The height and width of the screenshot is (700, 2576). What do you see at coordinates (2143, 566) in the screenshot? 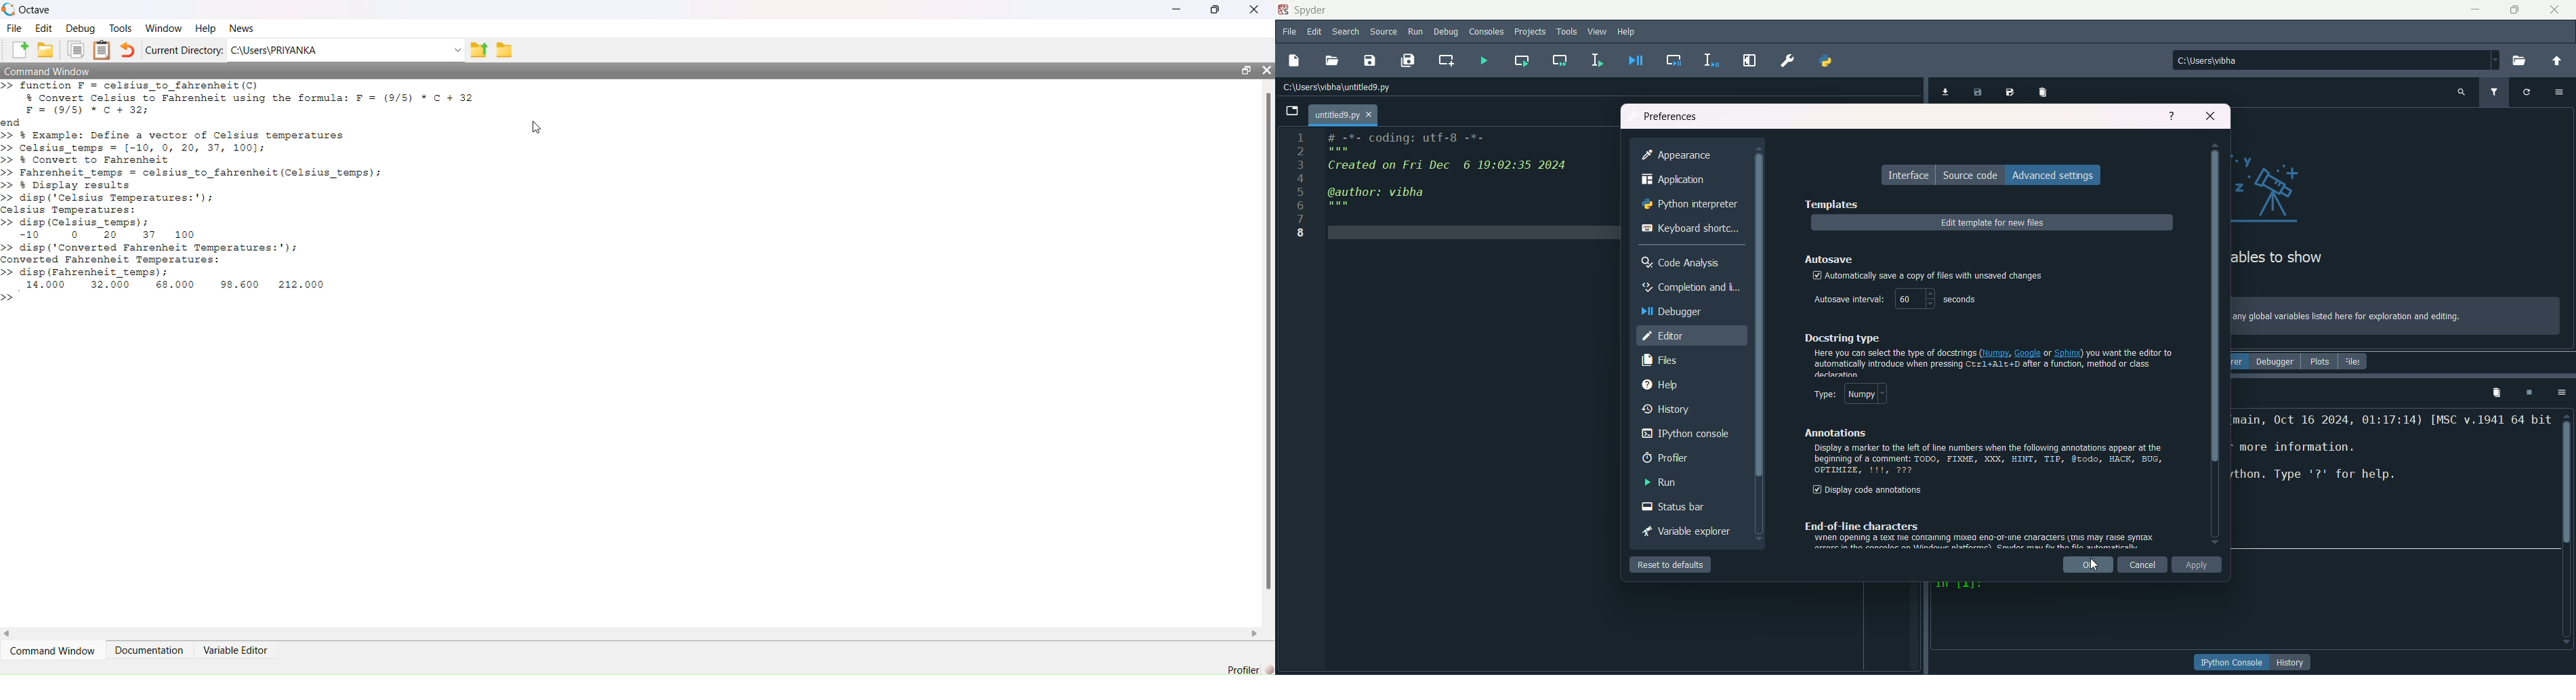
I see `cancel` at bounding box center [2143, 566].